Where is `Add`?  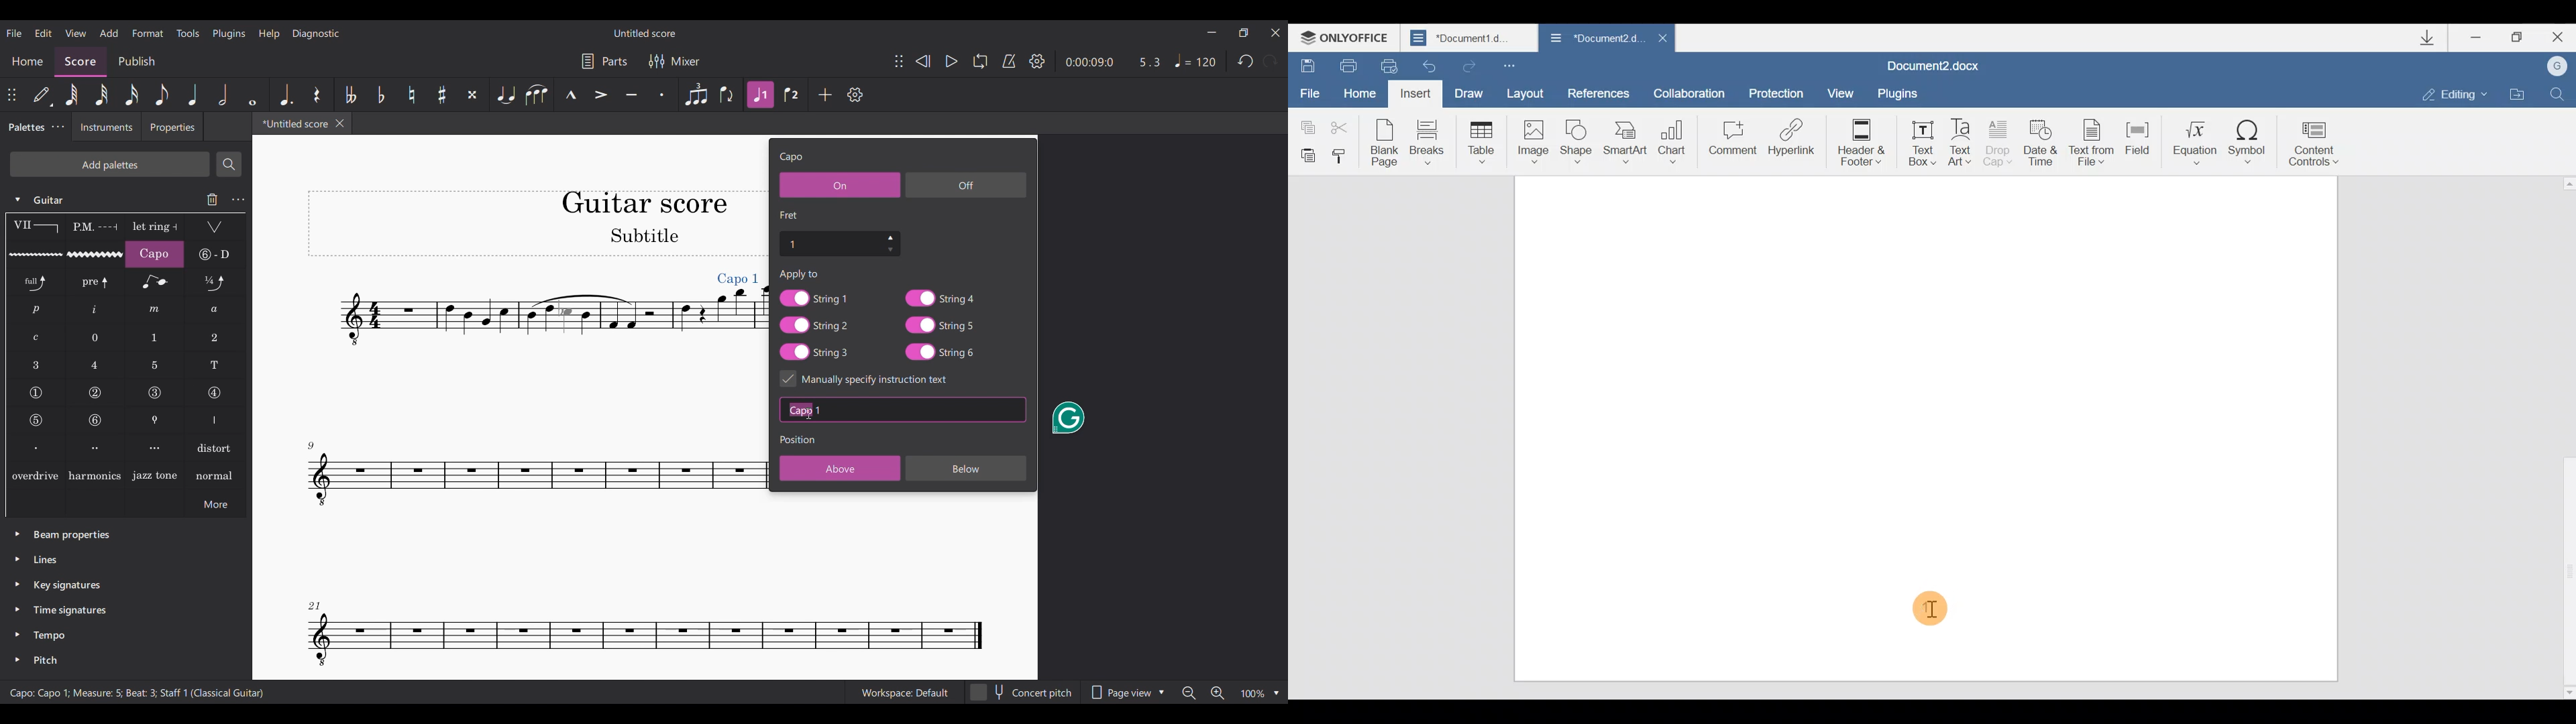 Add is located at coordinates (825, 94).